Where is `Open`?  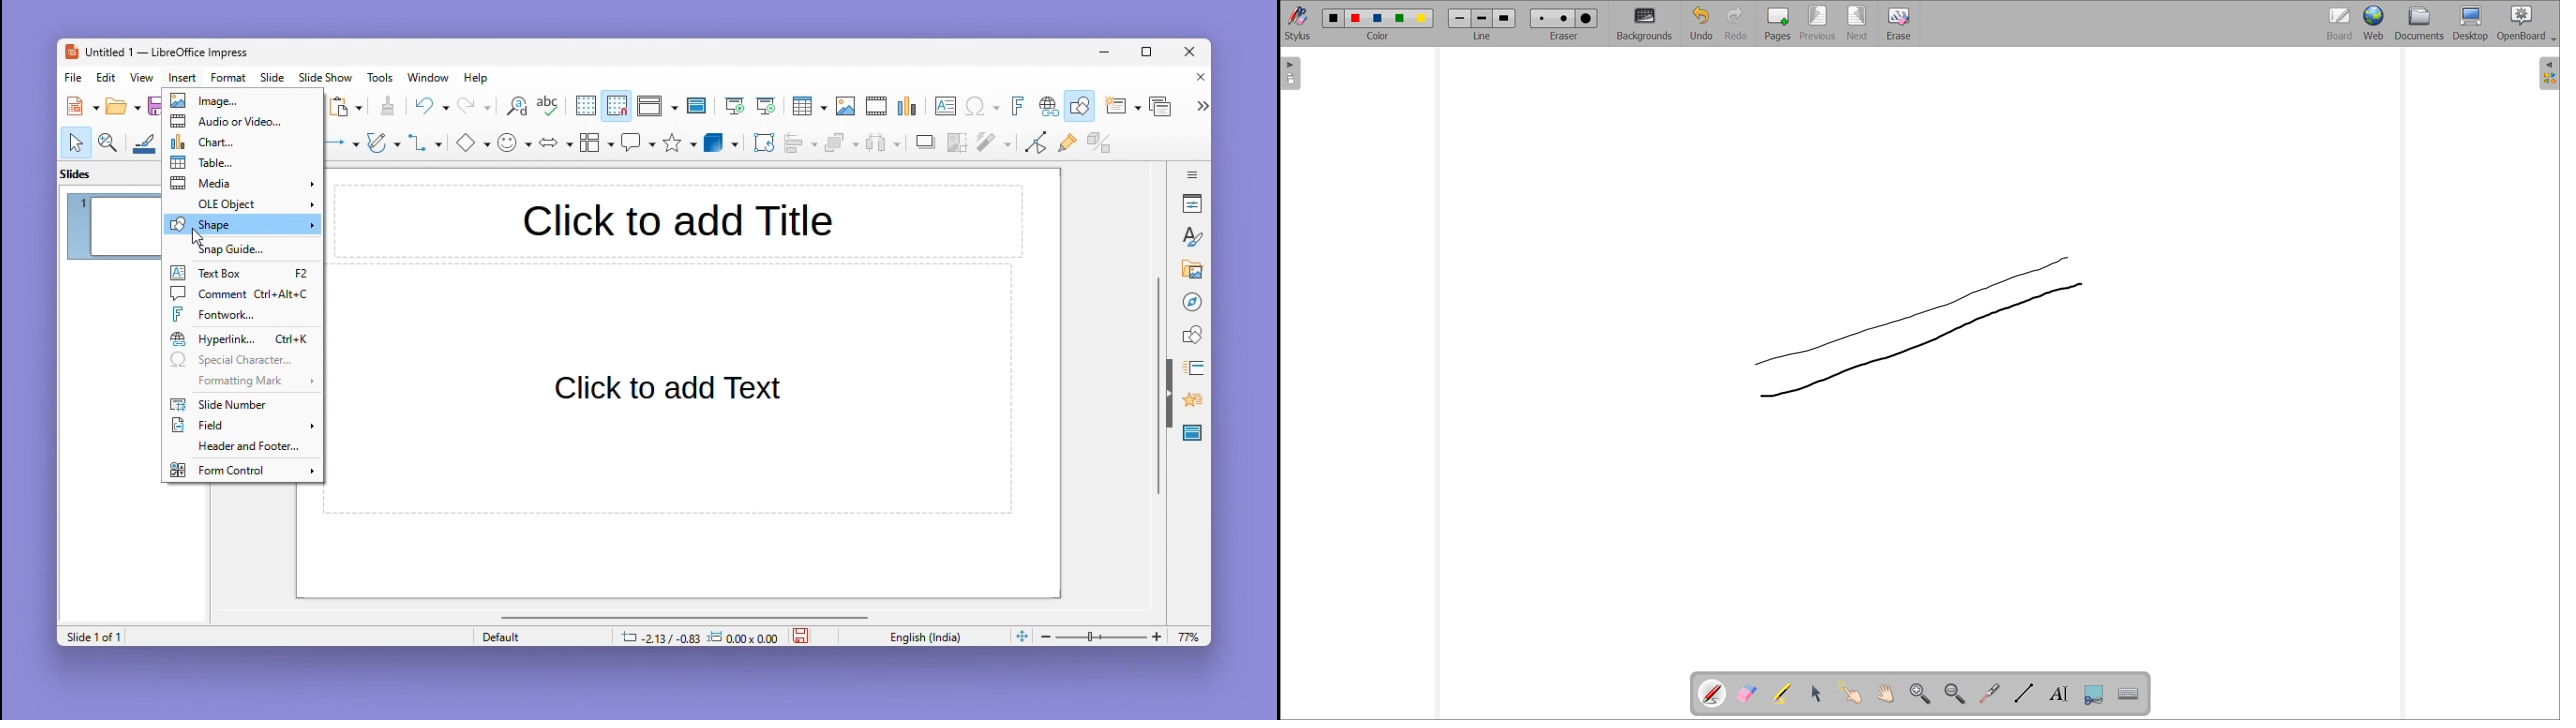
Open is located at coordinates (123, 107).